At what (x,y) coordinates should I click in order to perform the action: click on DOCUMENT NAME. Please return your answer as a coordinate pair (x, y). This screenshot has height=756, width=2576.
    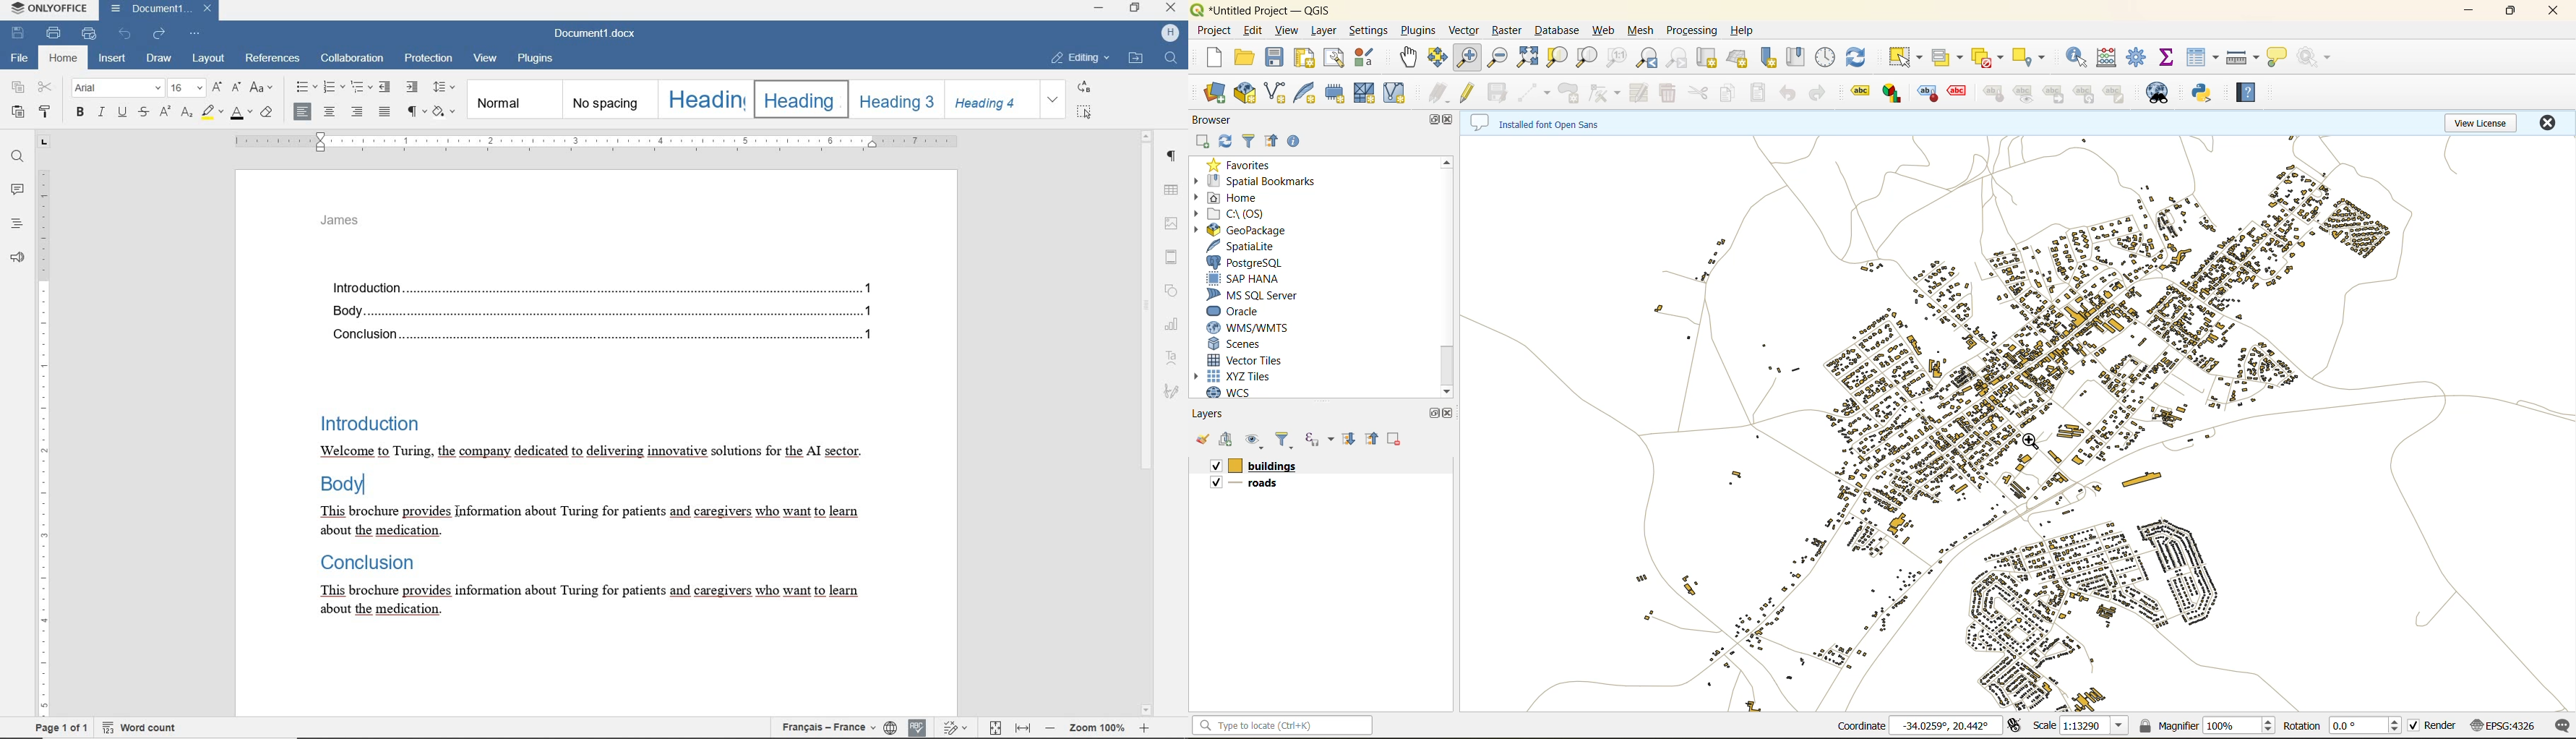
    Looking at the image, I should click on (601, 34).